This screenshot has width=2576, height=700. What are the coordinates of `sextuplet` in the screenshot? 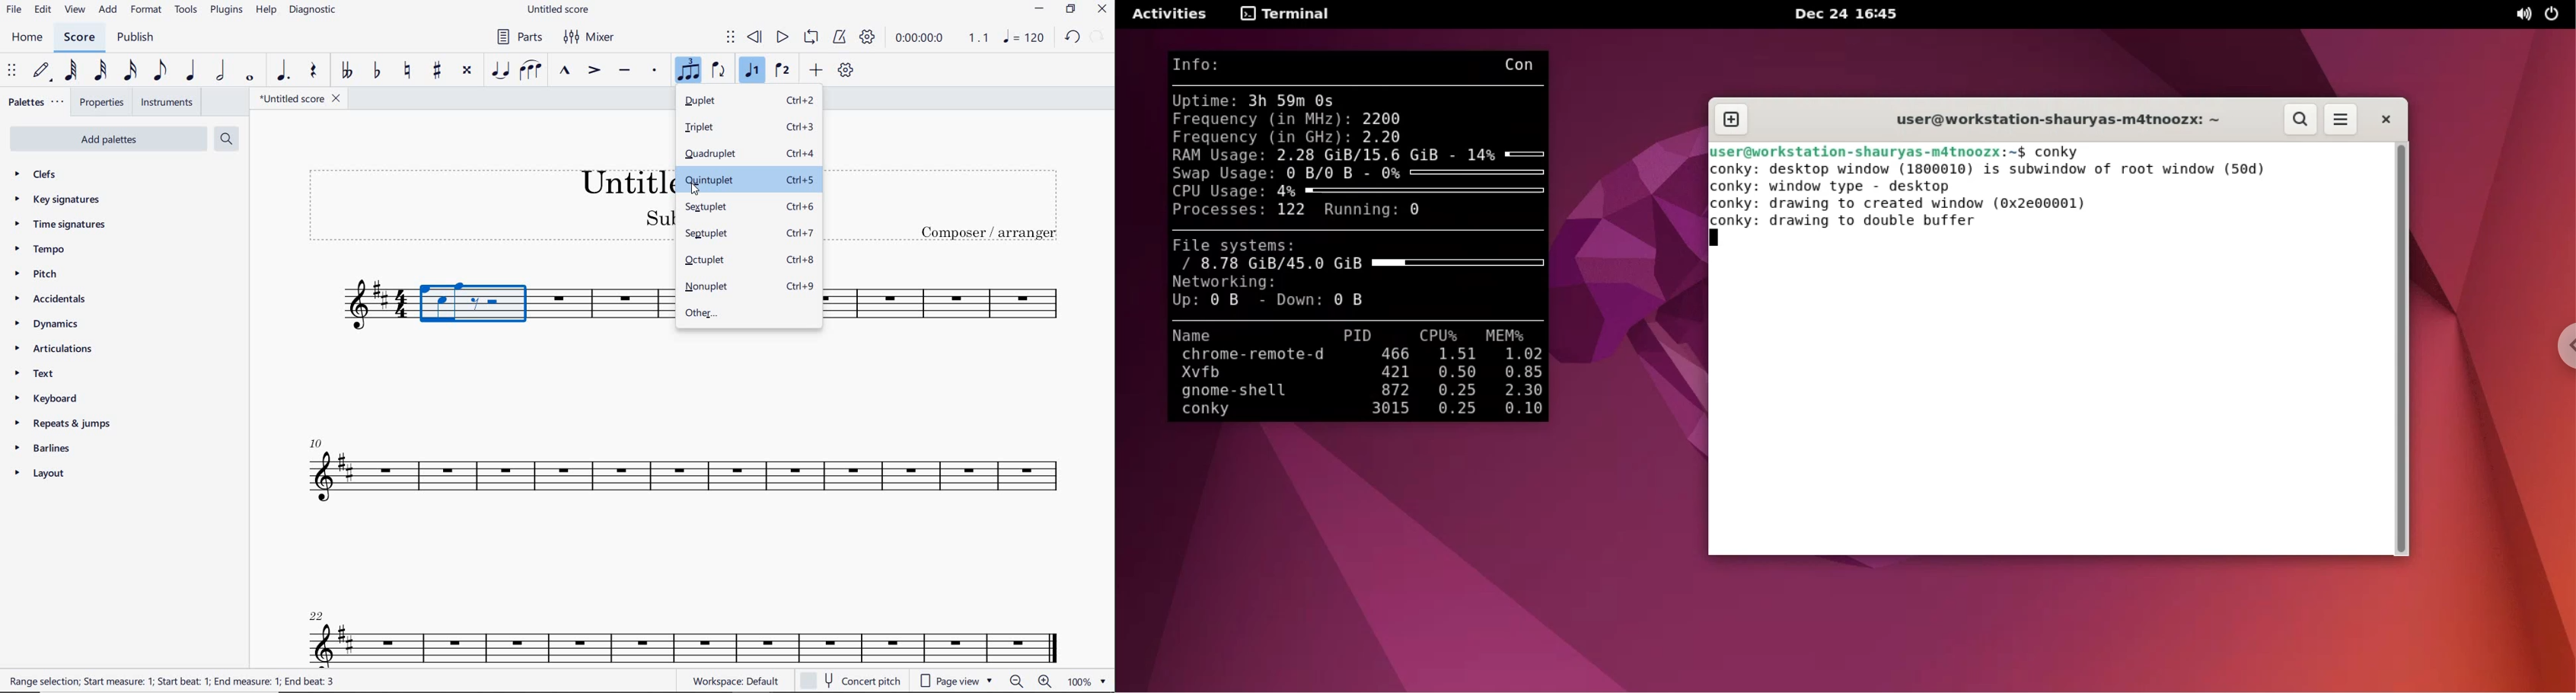 It's located at (749, 208).